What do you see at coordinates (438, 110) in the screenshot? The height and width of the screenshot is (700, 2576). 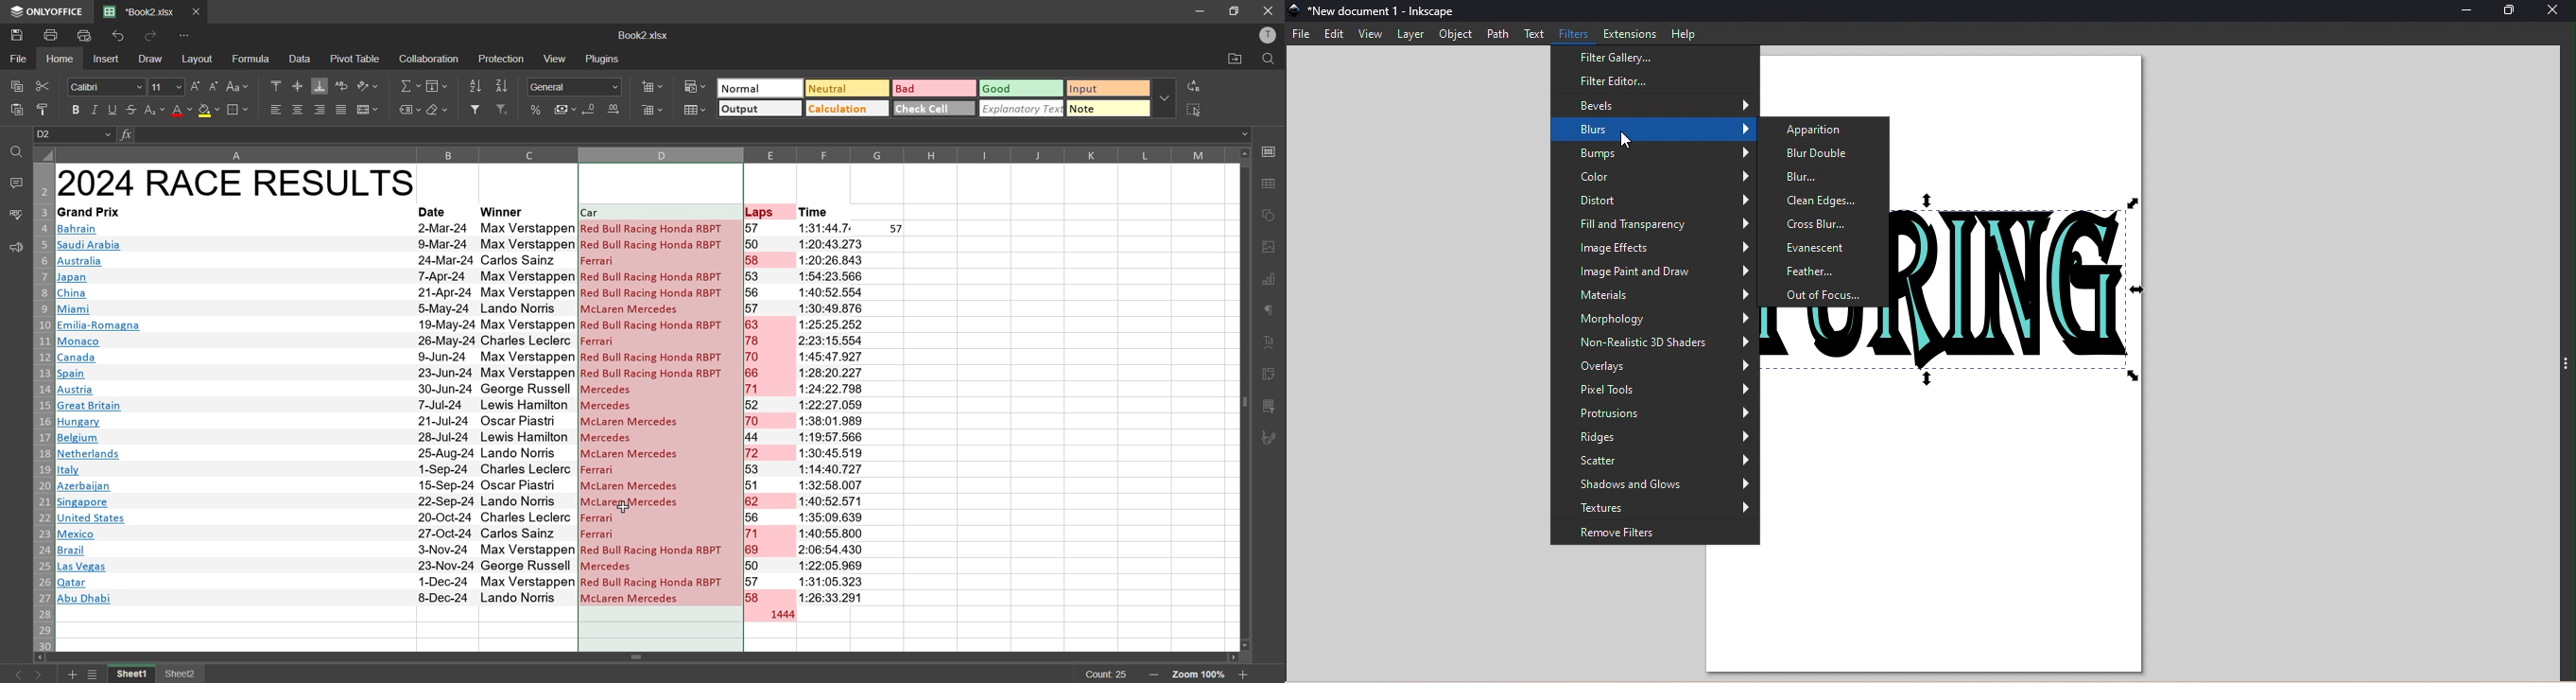 I see `clear` at bounding box center [438, 110].